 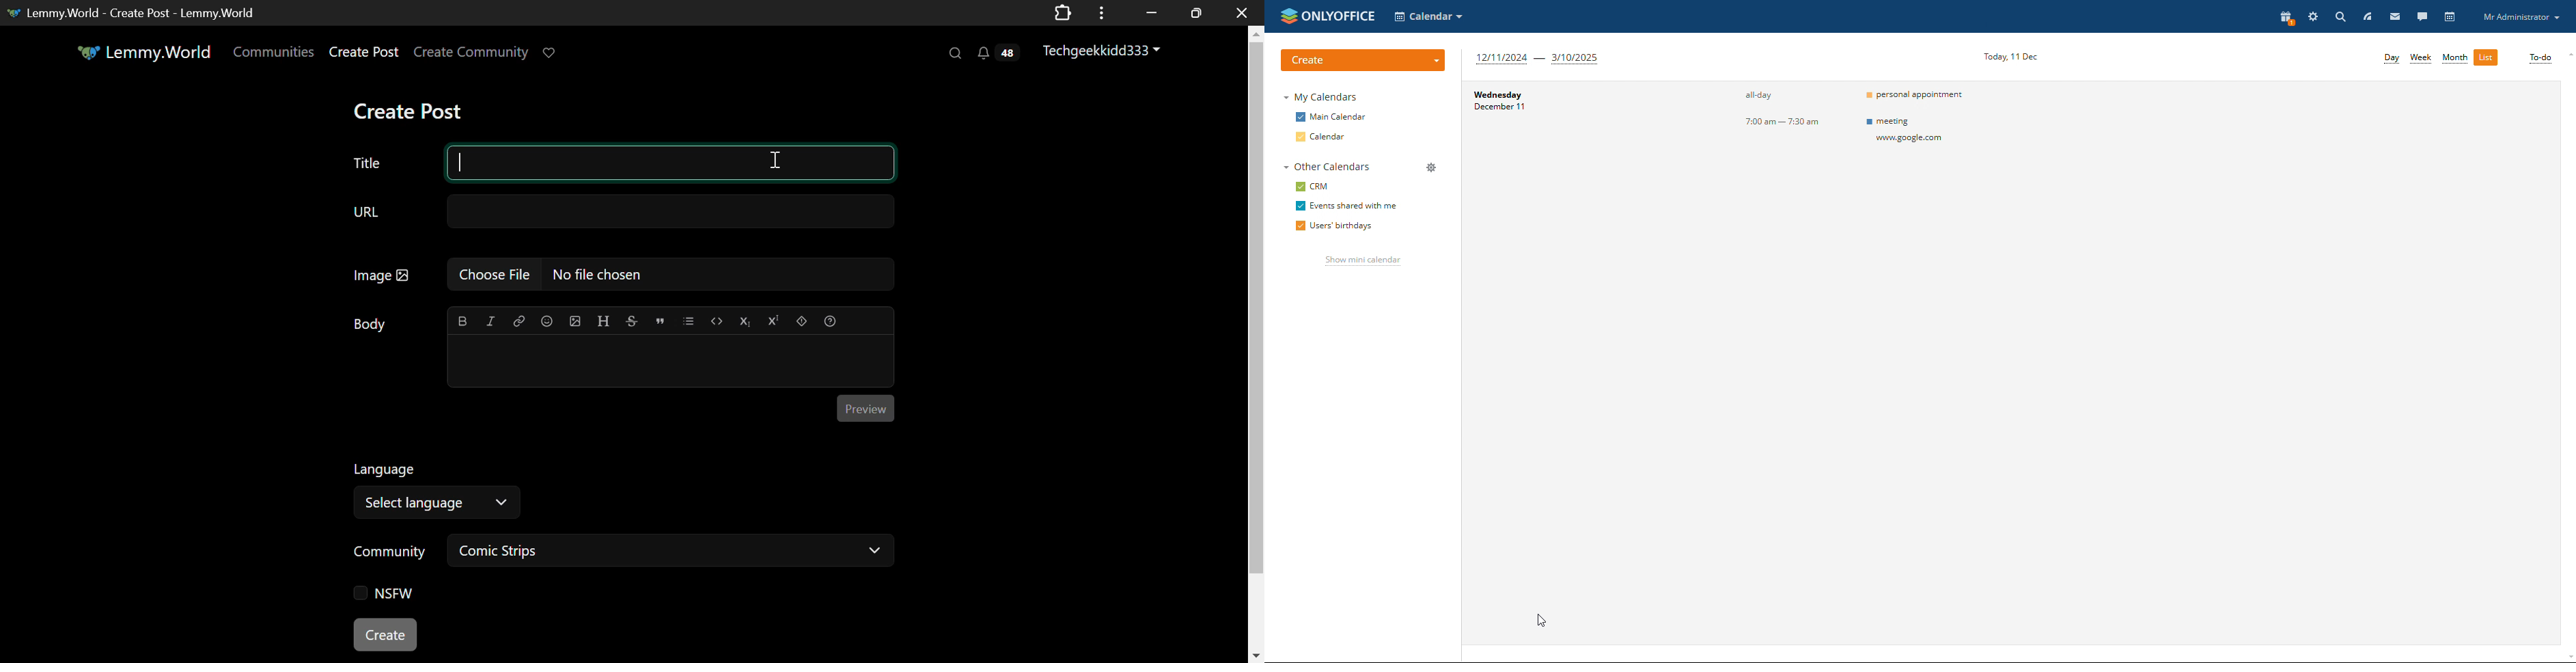 What do you see at coordinates (2568, 52) in the screenshot?
I see `scroll up` at bounding box center [2568, 52].